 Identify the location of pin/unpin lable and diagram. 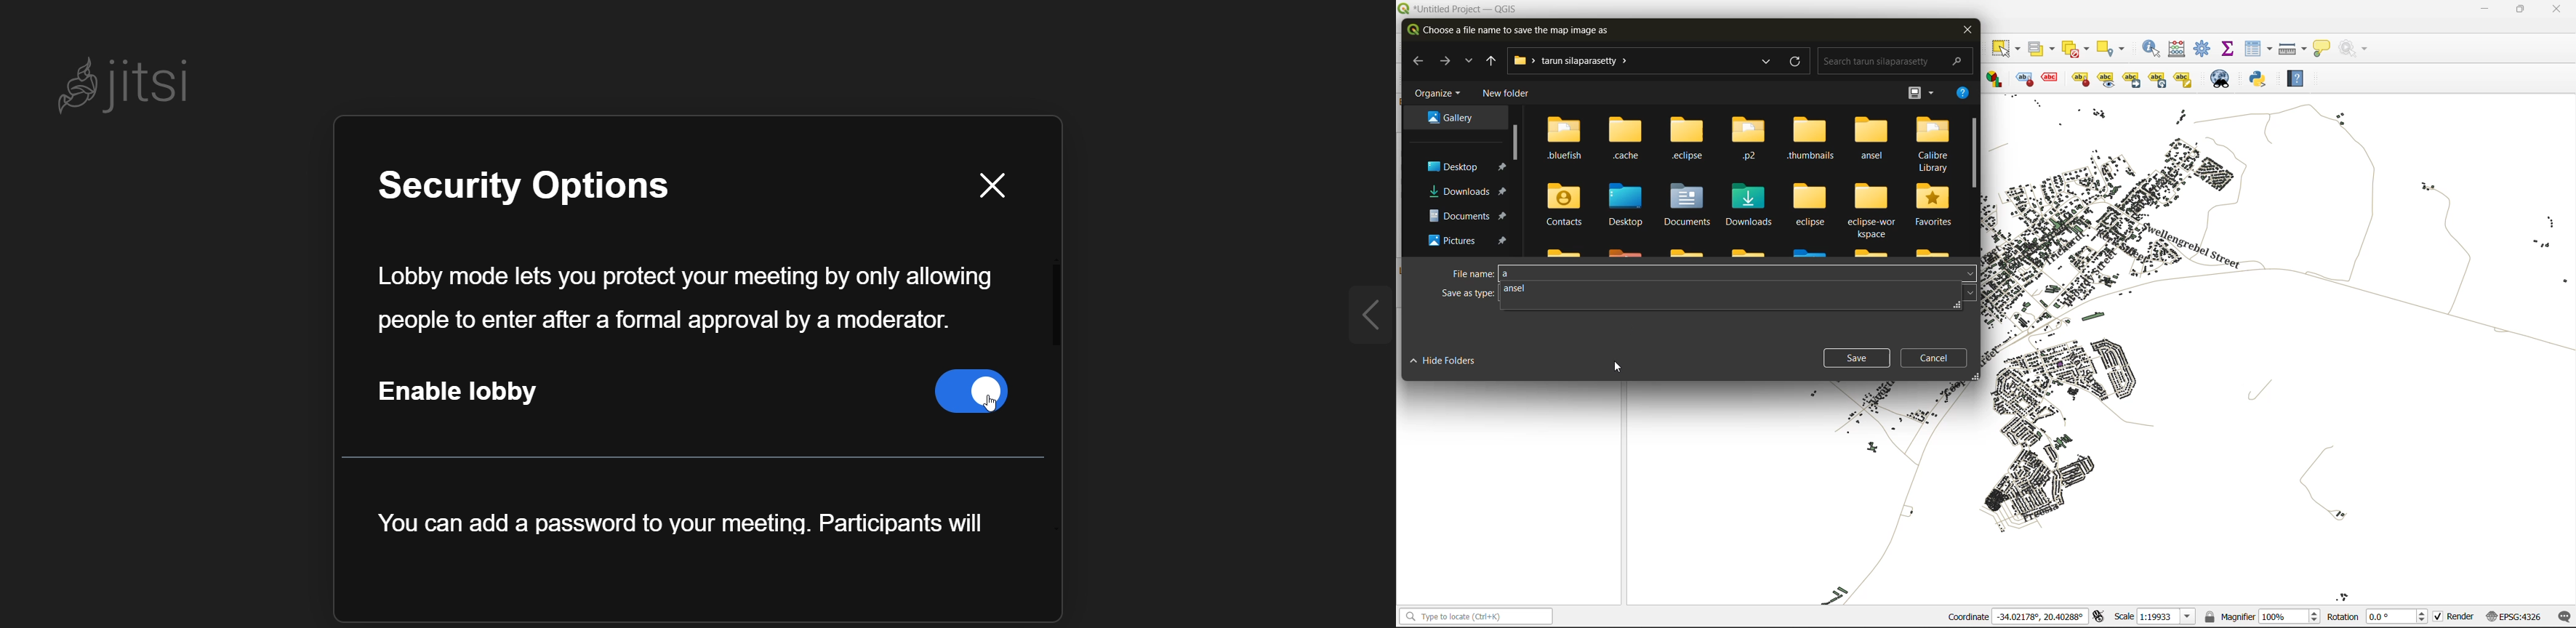
(2052, 79).